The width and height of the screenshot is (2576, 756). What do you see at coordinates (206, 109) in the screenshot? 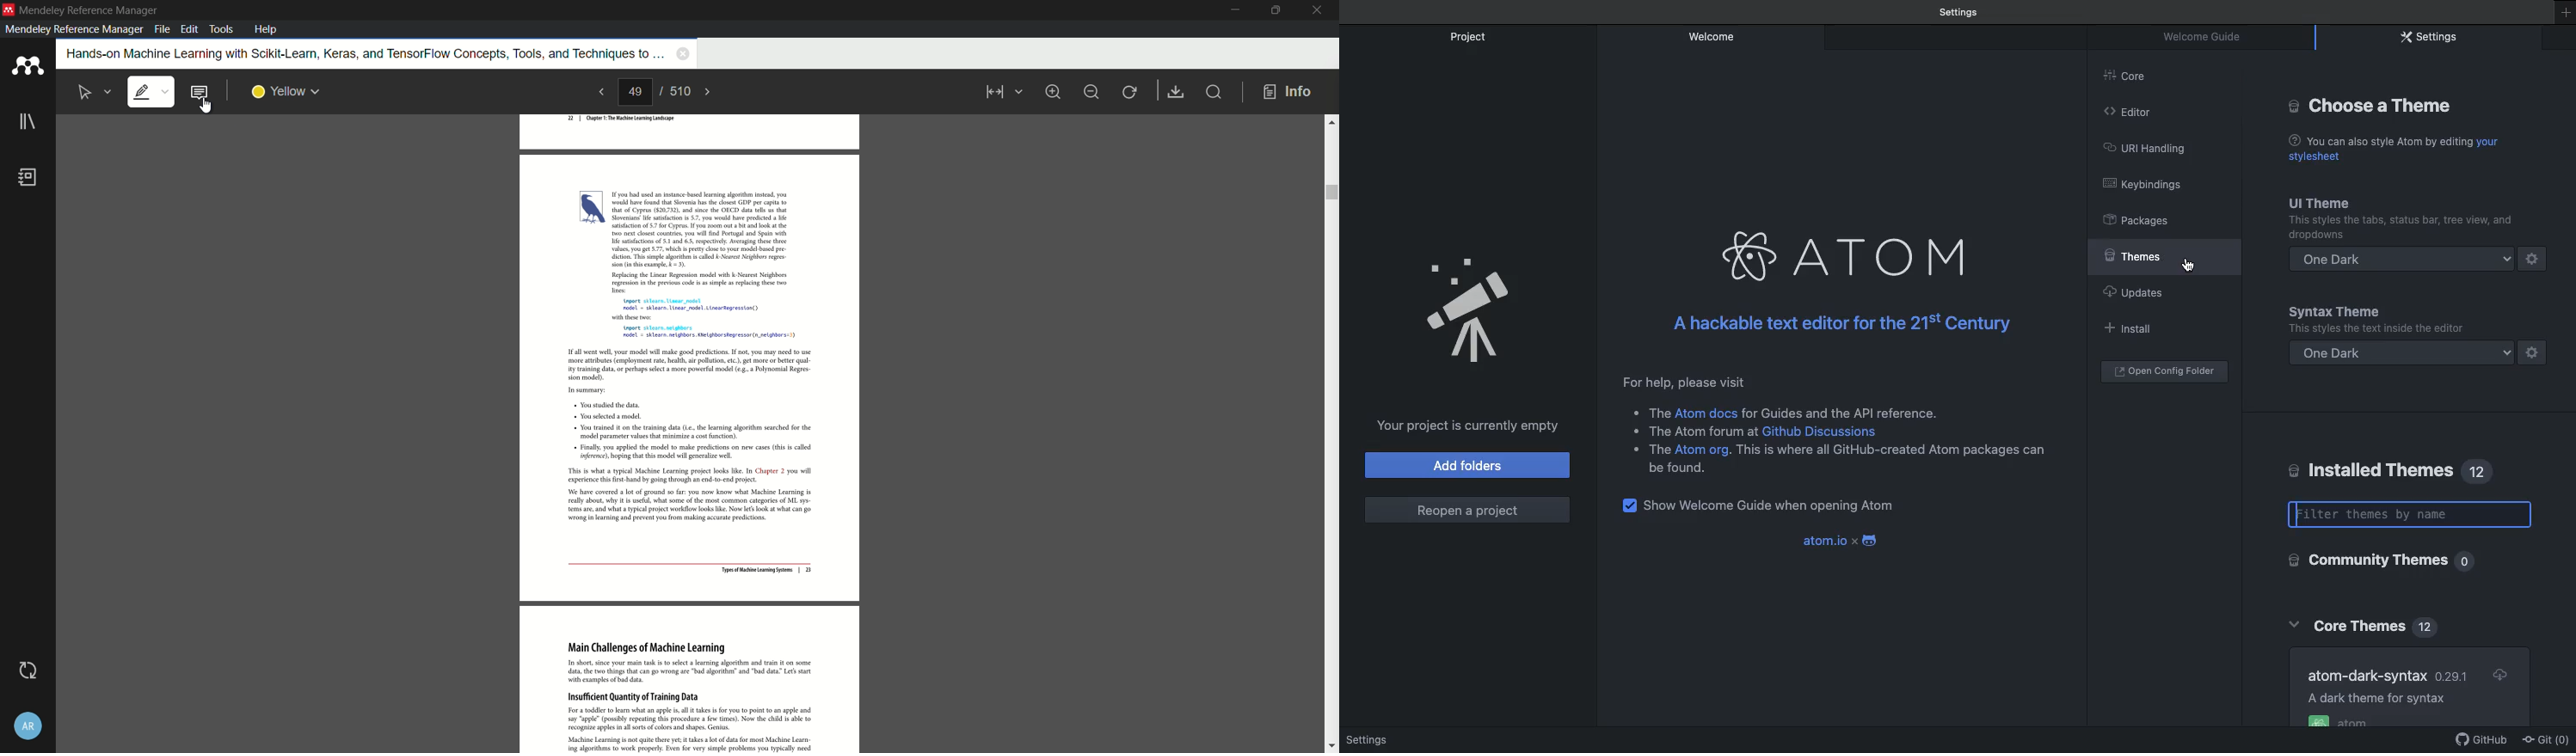
I see `cursor` at bounding box center [206, 109].